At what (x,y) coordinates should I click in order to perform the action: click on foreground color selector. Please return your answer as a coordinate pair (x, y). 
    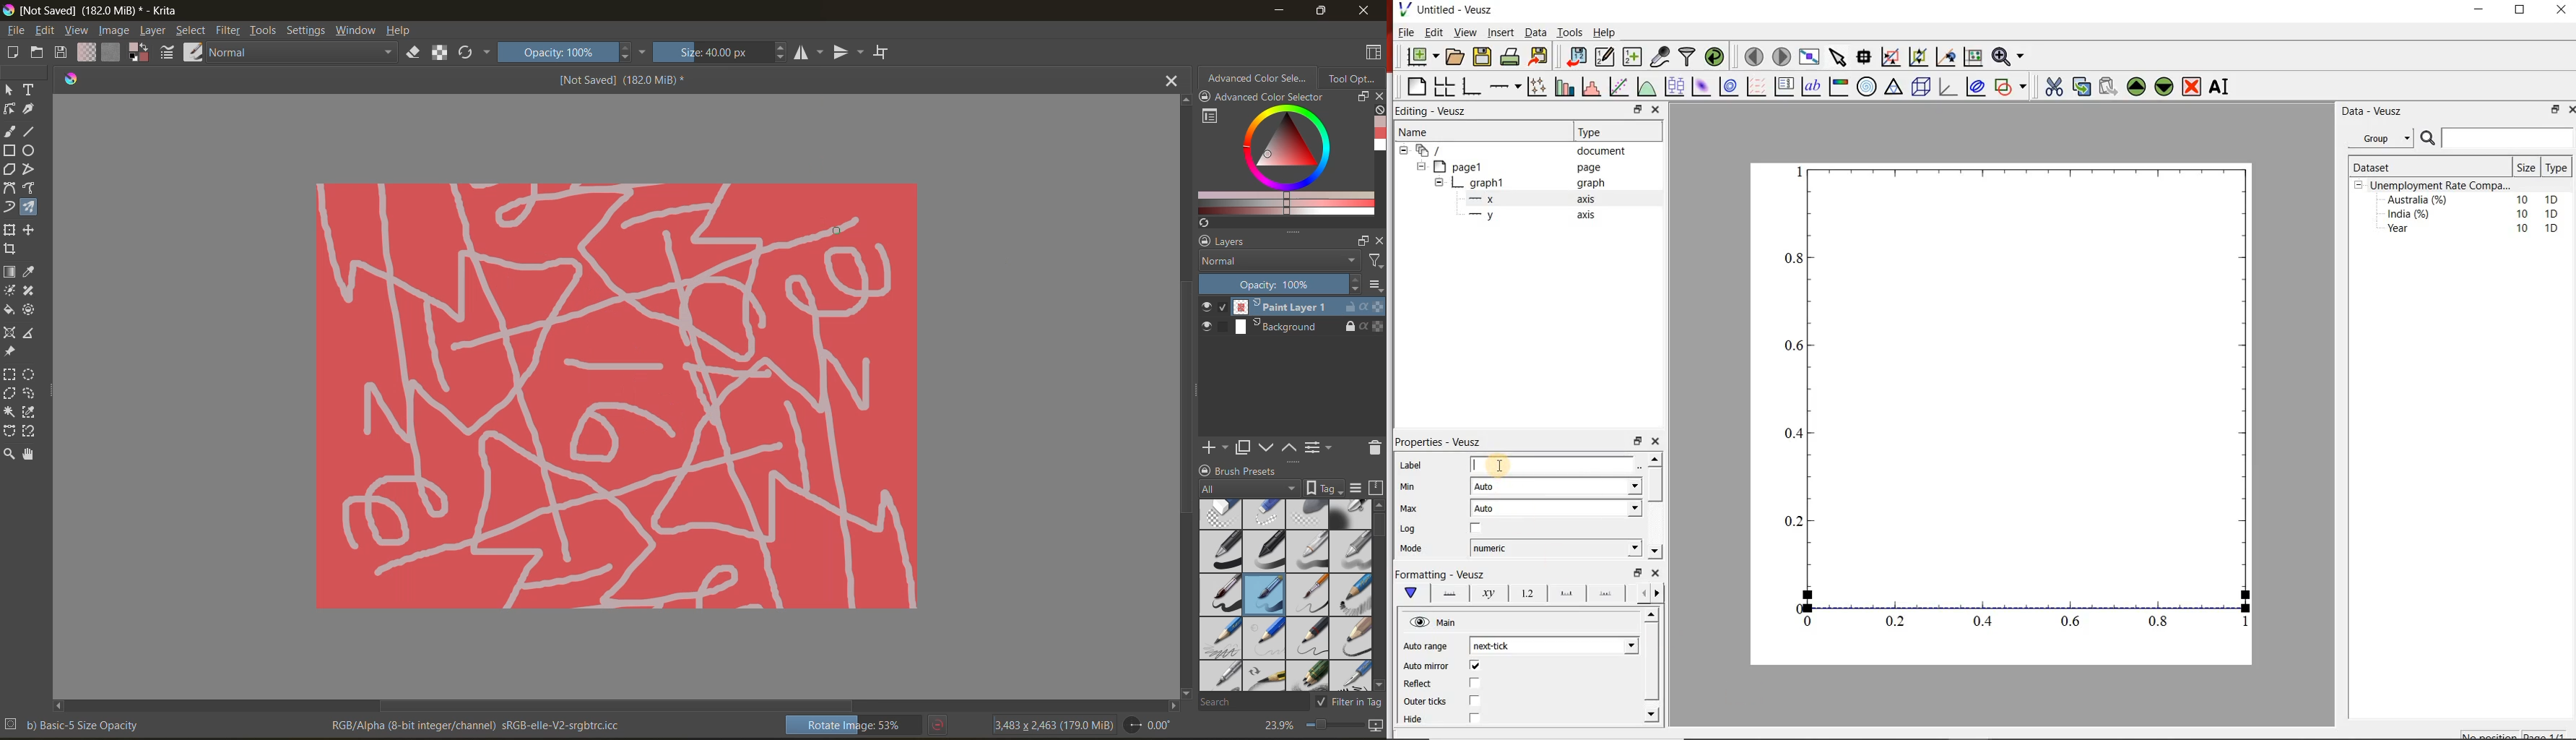
    Looking at the image, I should click on (141, 55).